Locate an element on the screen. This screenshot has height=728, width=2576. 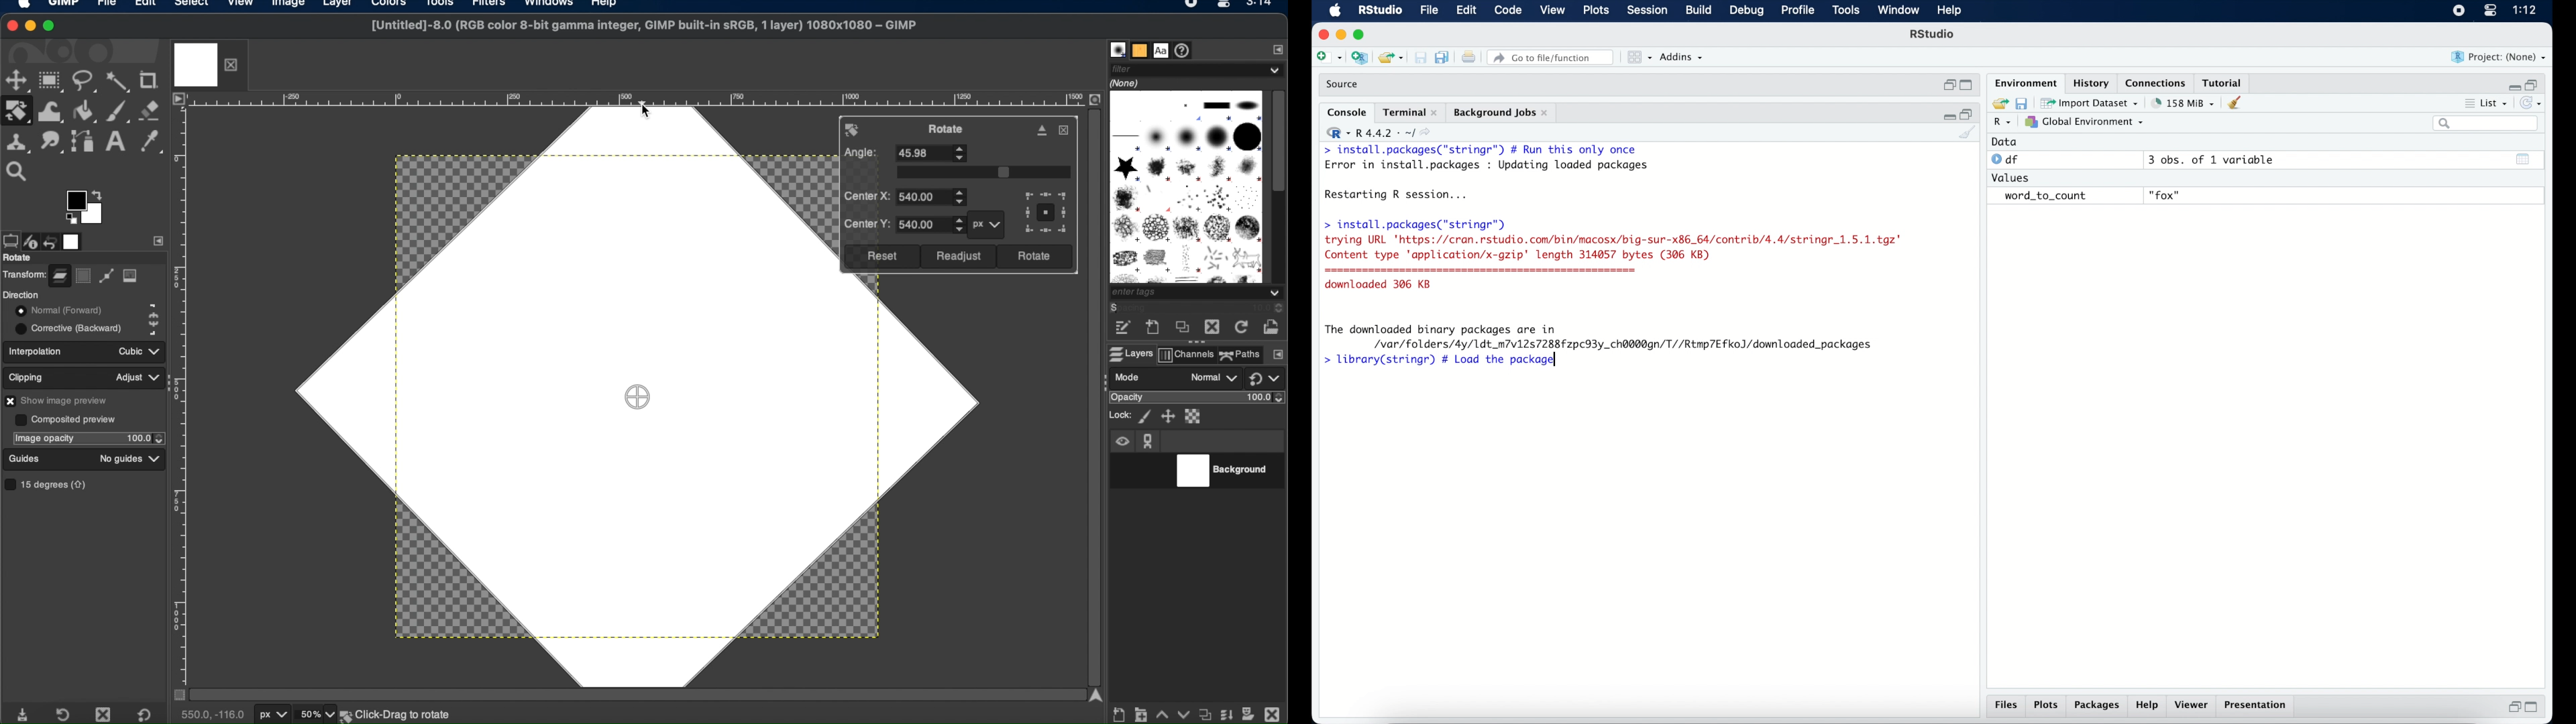
GIMP is located at coordinates (65, 5).